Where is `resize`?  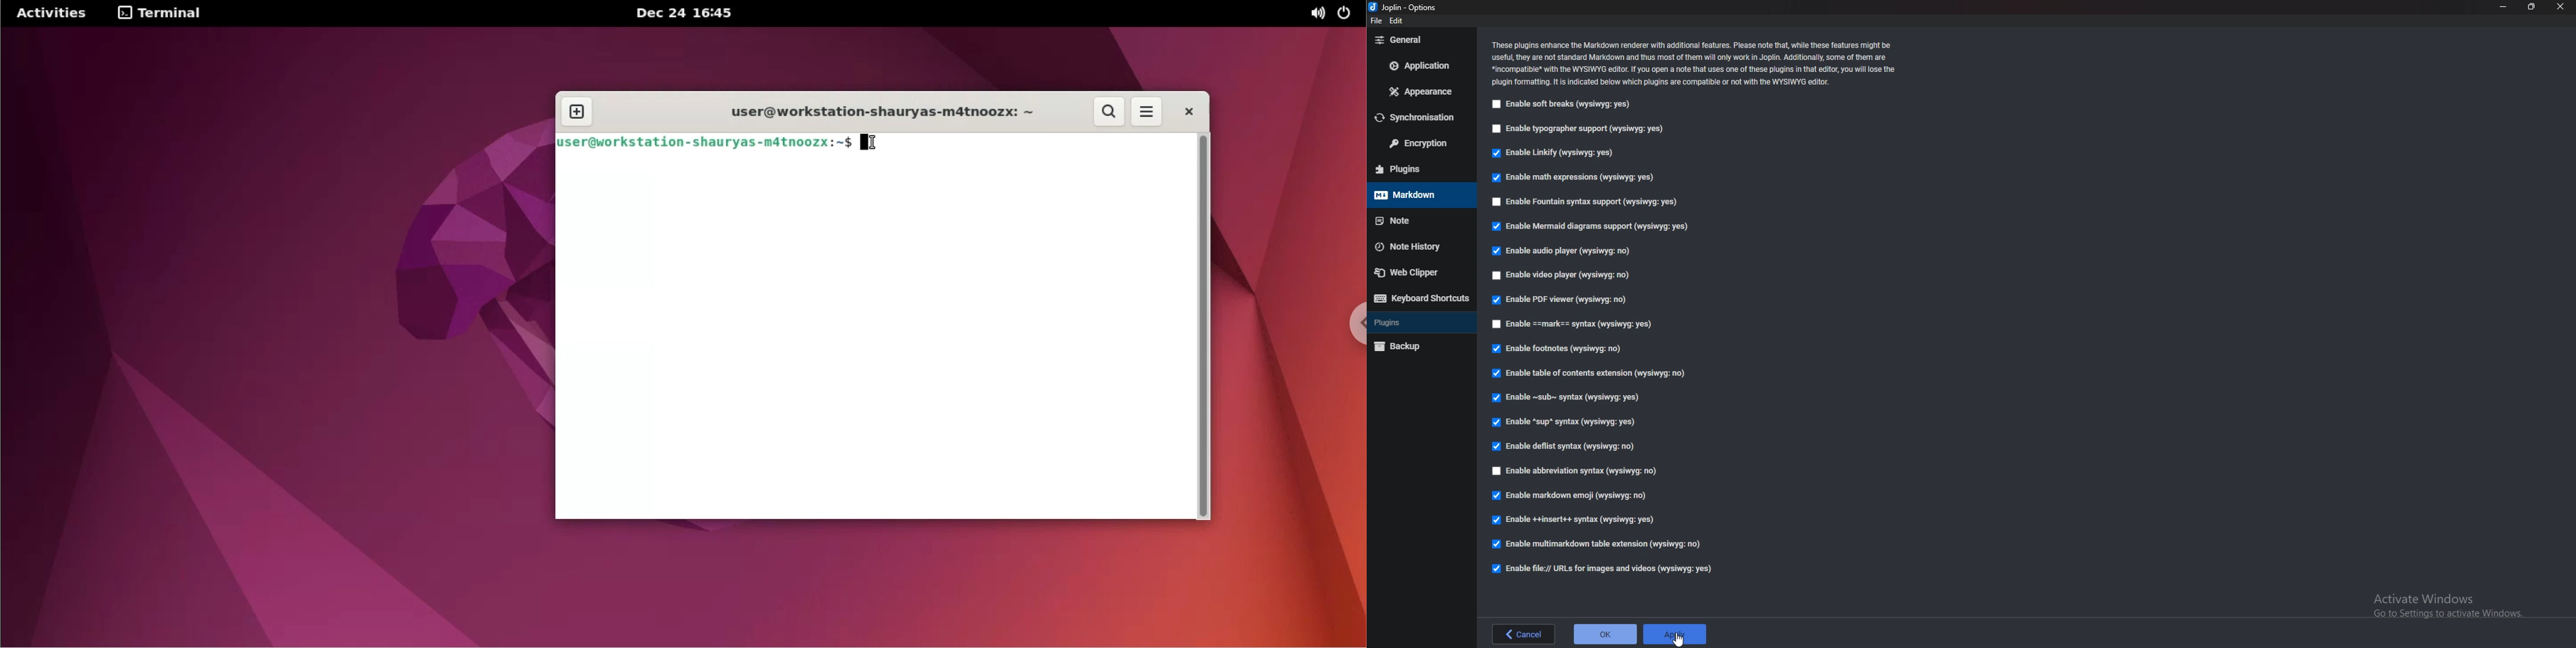 resize is located at coordinates (2532, 7).